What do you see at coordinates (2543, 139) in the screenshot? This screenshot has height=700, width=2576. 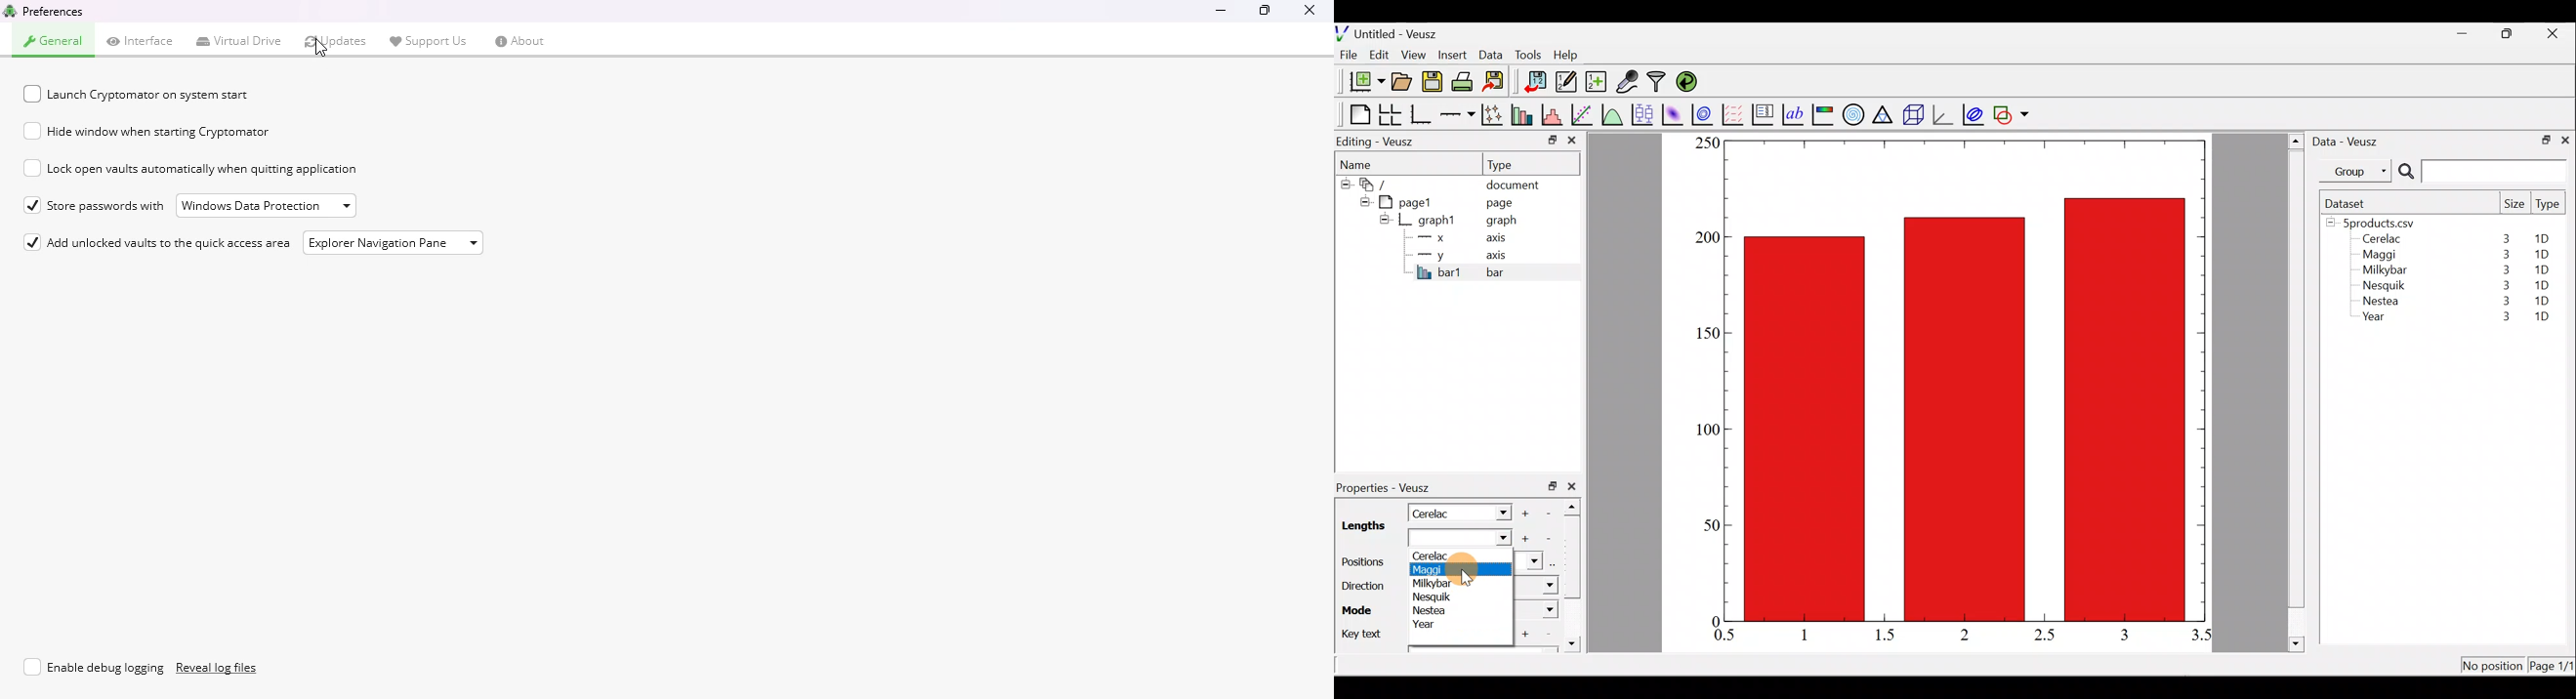 I see `restore down` at bounding box center [2543, 139].